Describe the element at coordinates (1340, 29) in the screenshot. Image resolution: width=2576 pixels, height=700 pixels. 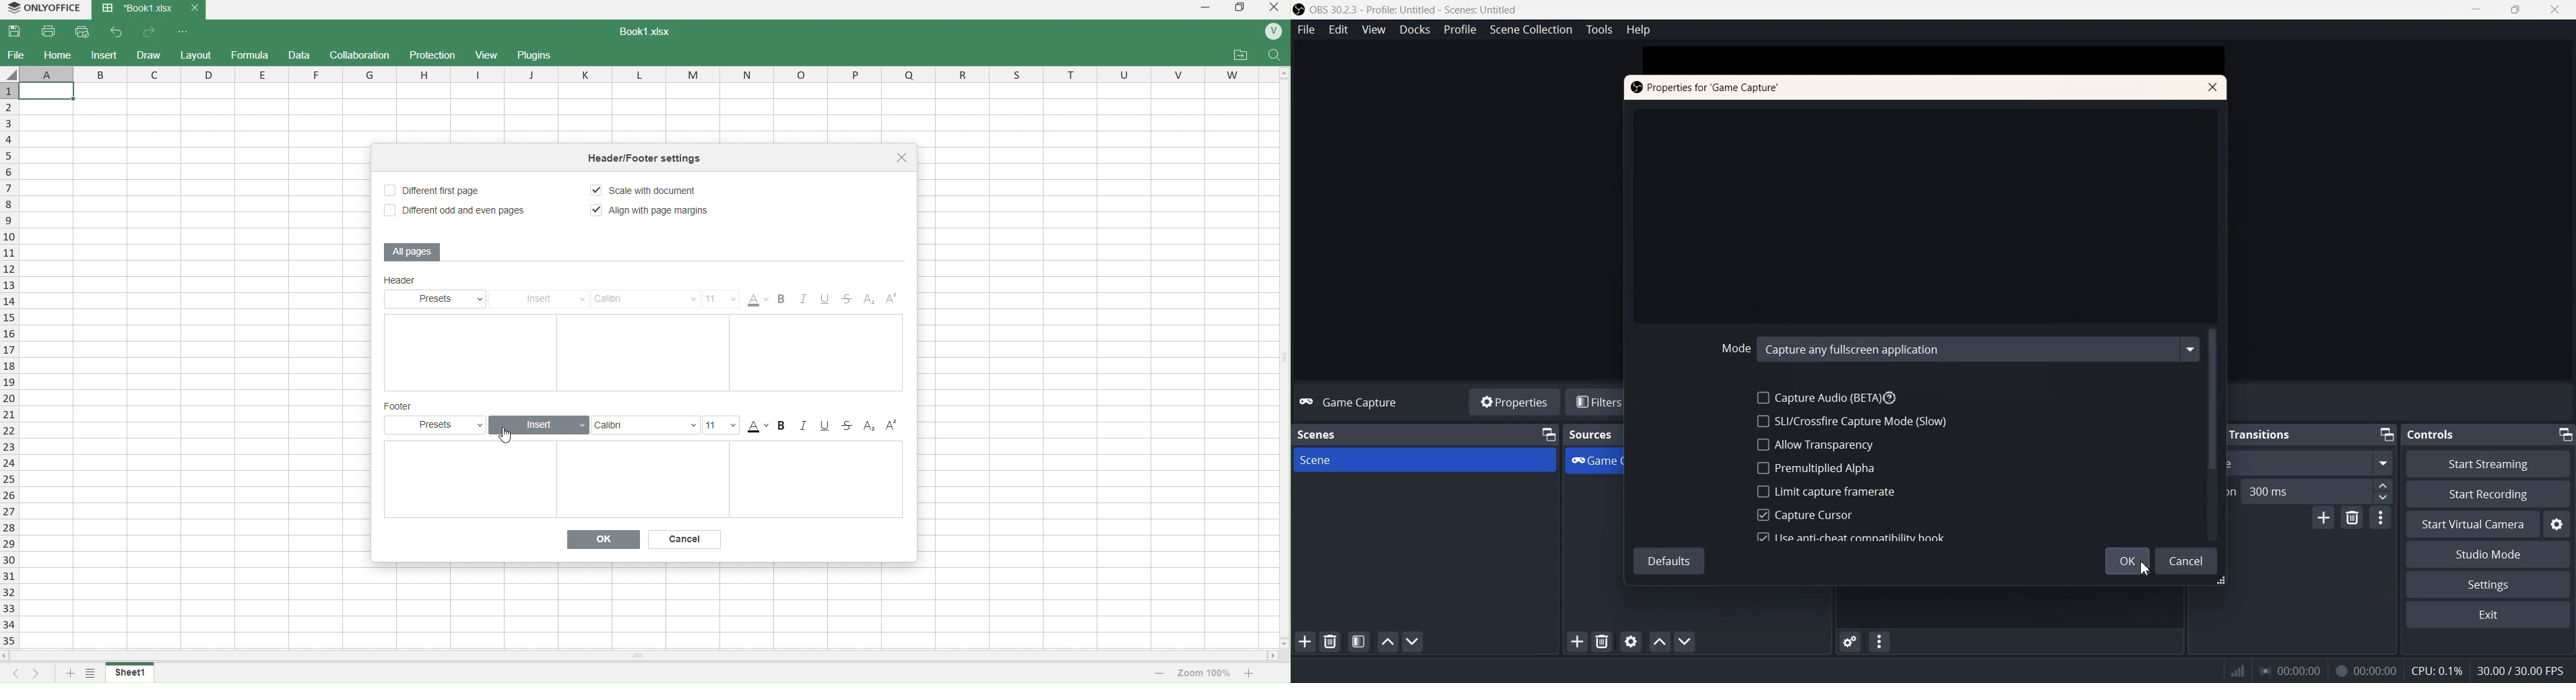
I see `Edit` at that location.